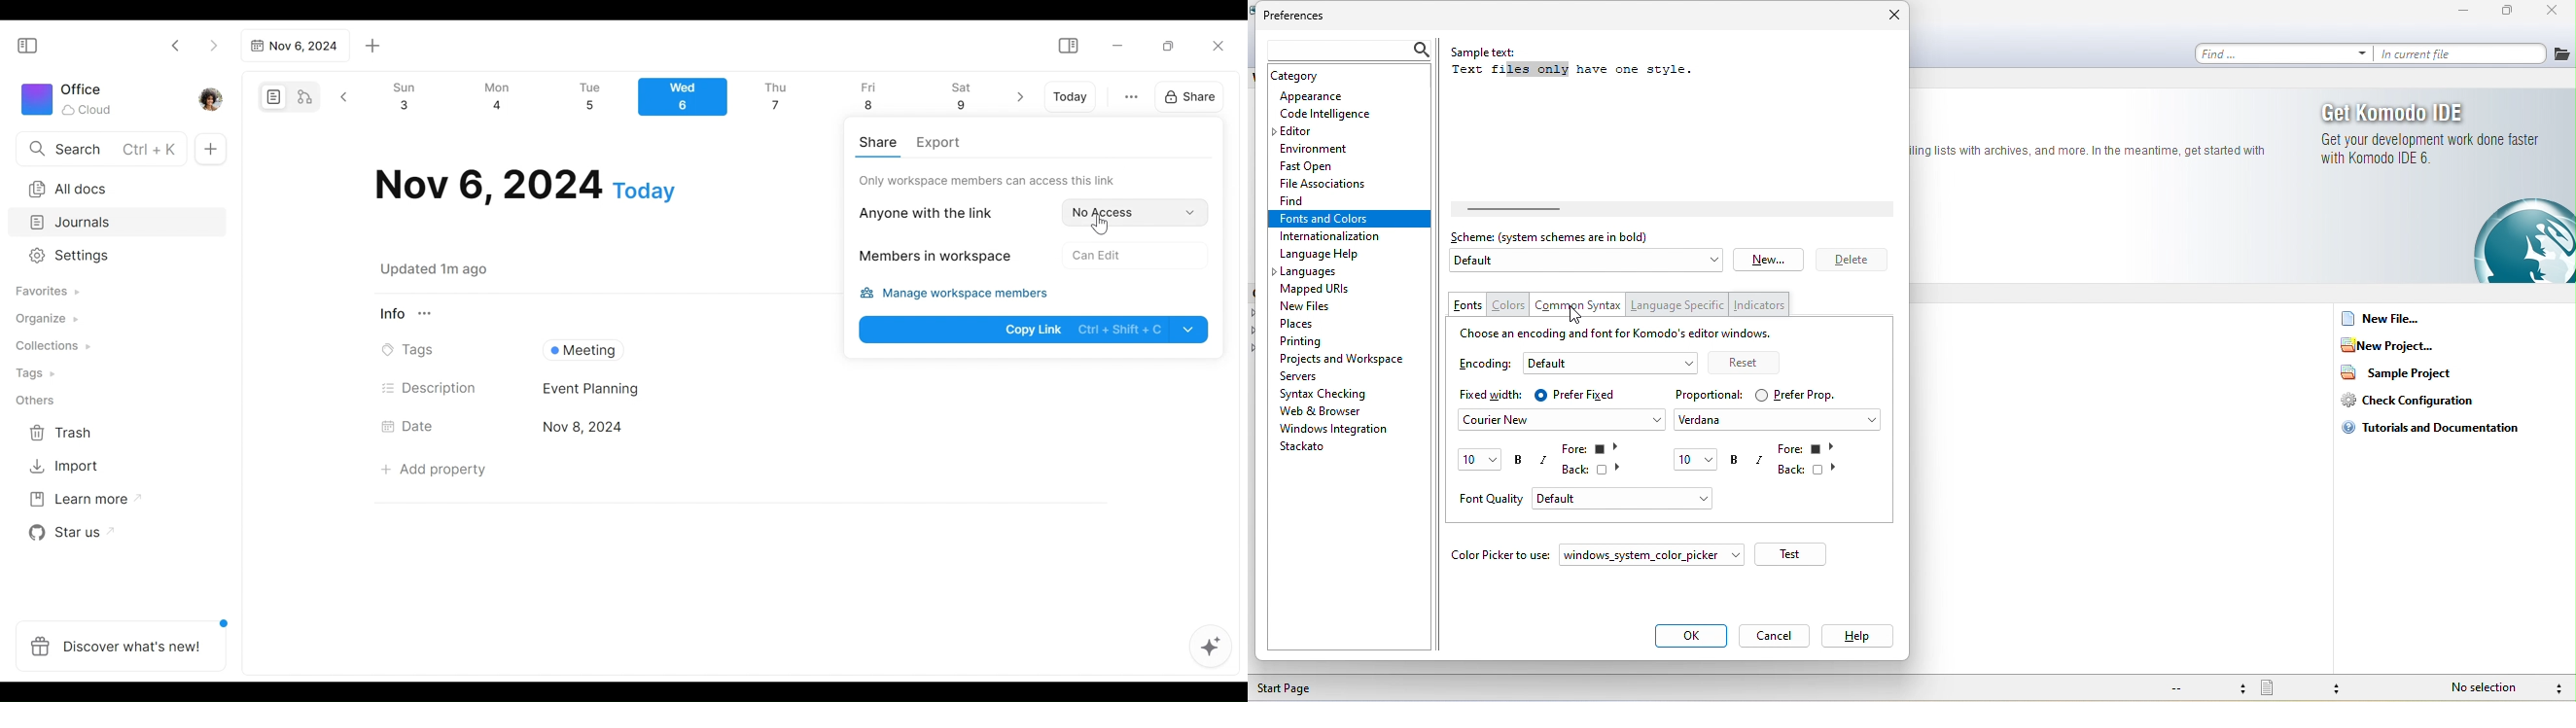  I want to click on Share, so click(881, 142).